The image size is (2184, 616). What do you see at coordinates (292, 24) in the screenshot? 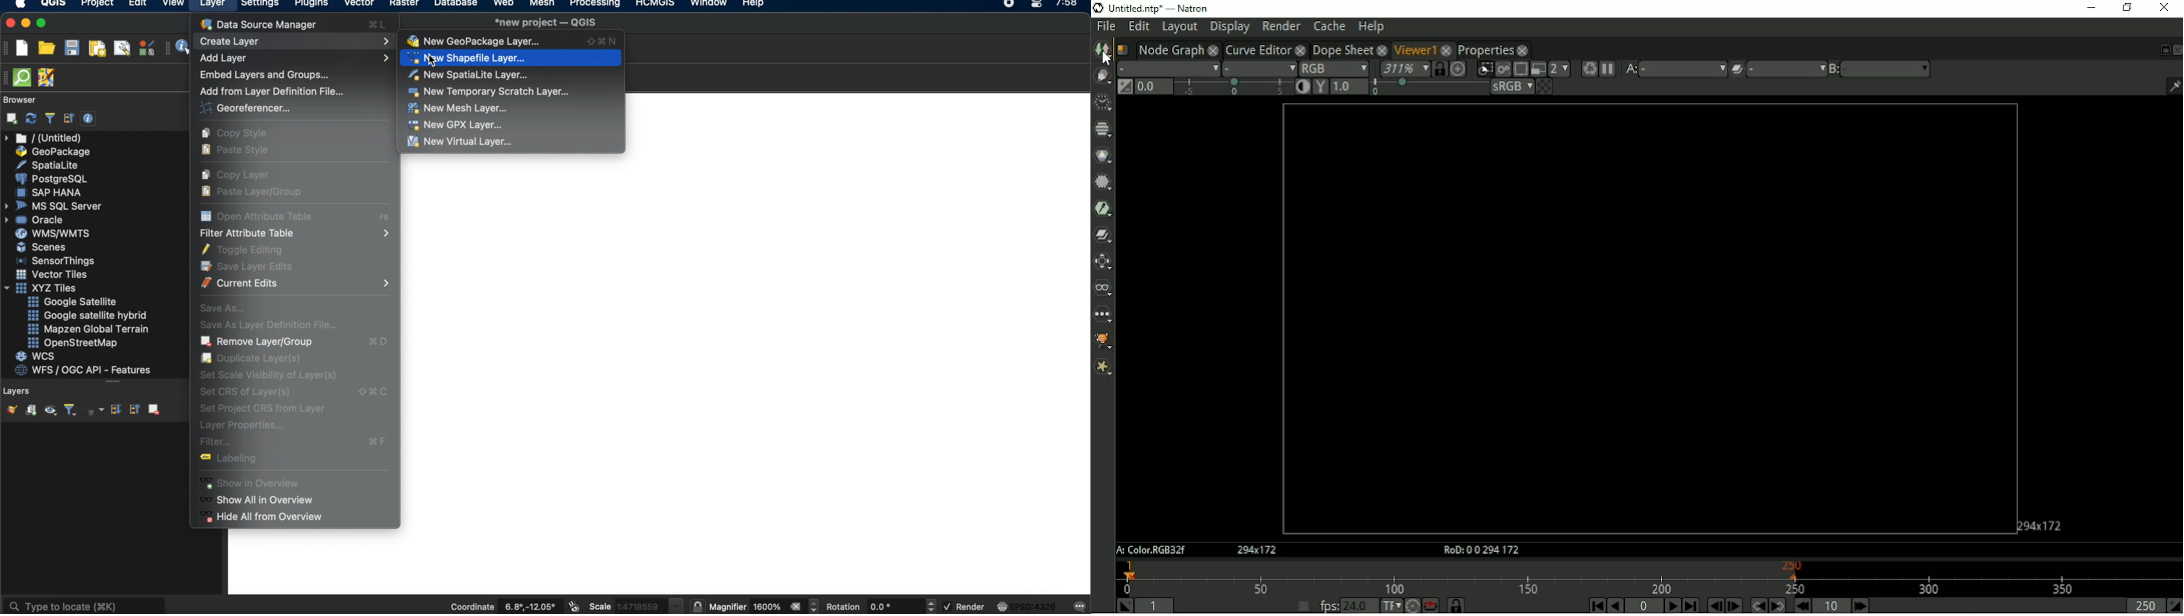
I see `data source manager` at bounding box center [292, 24].